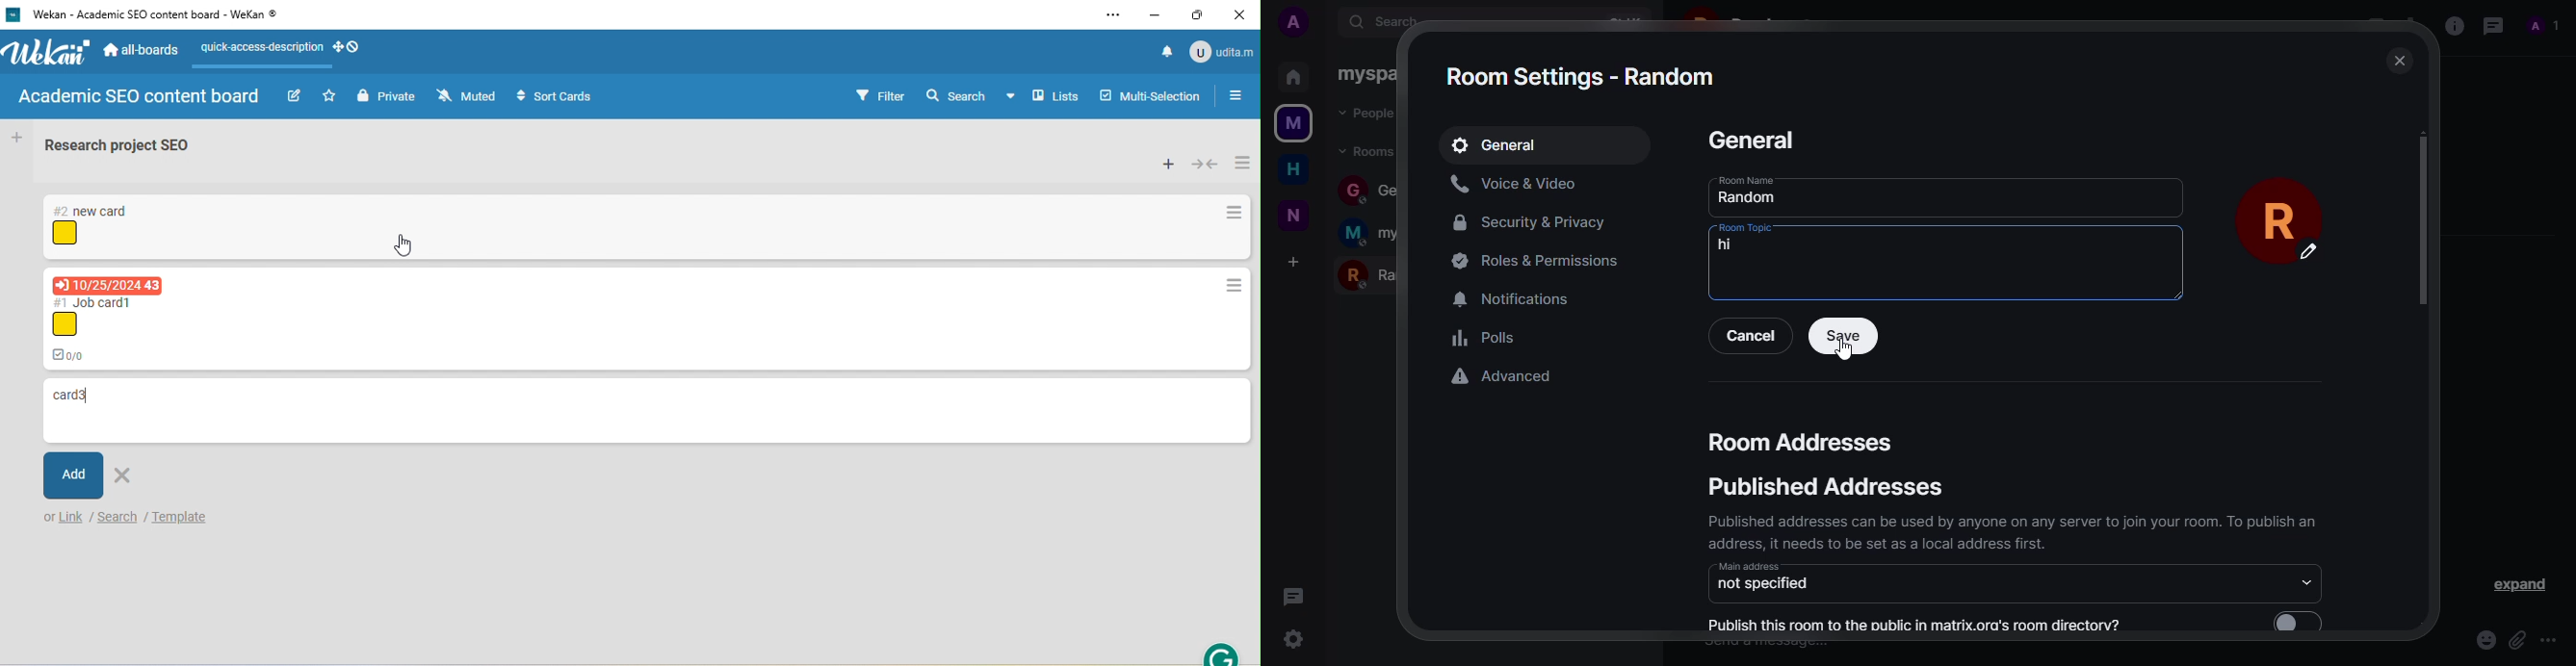  I want to click on emoji, so click(2478, 635).